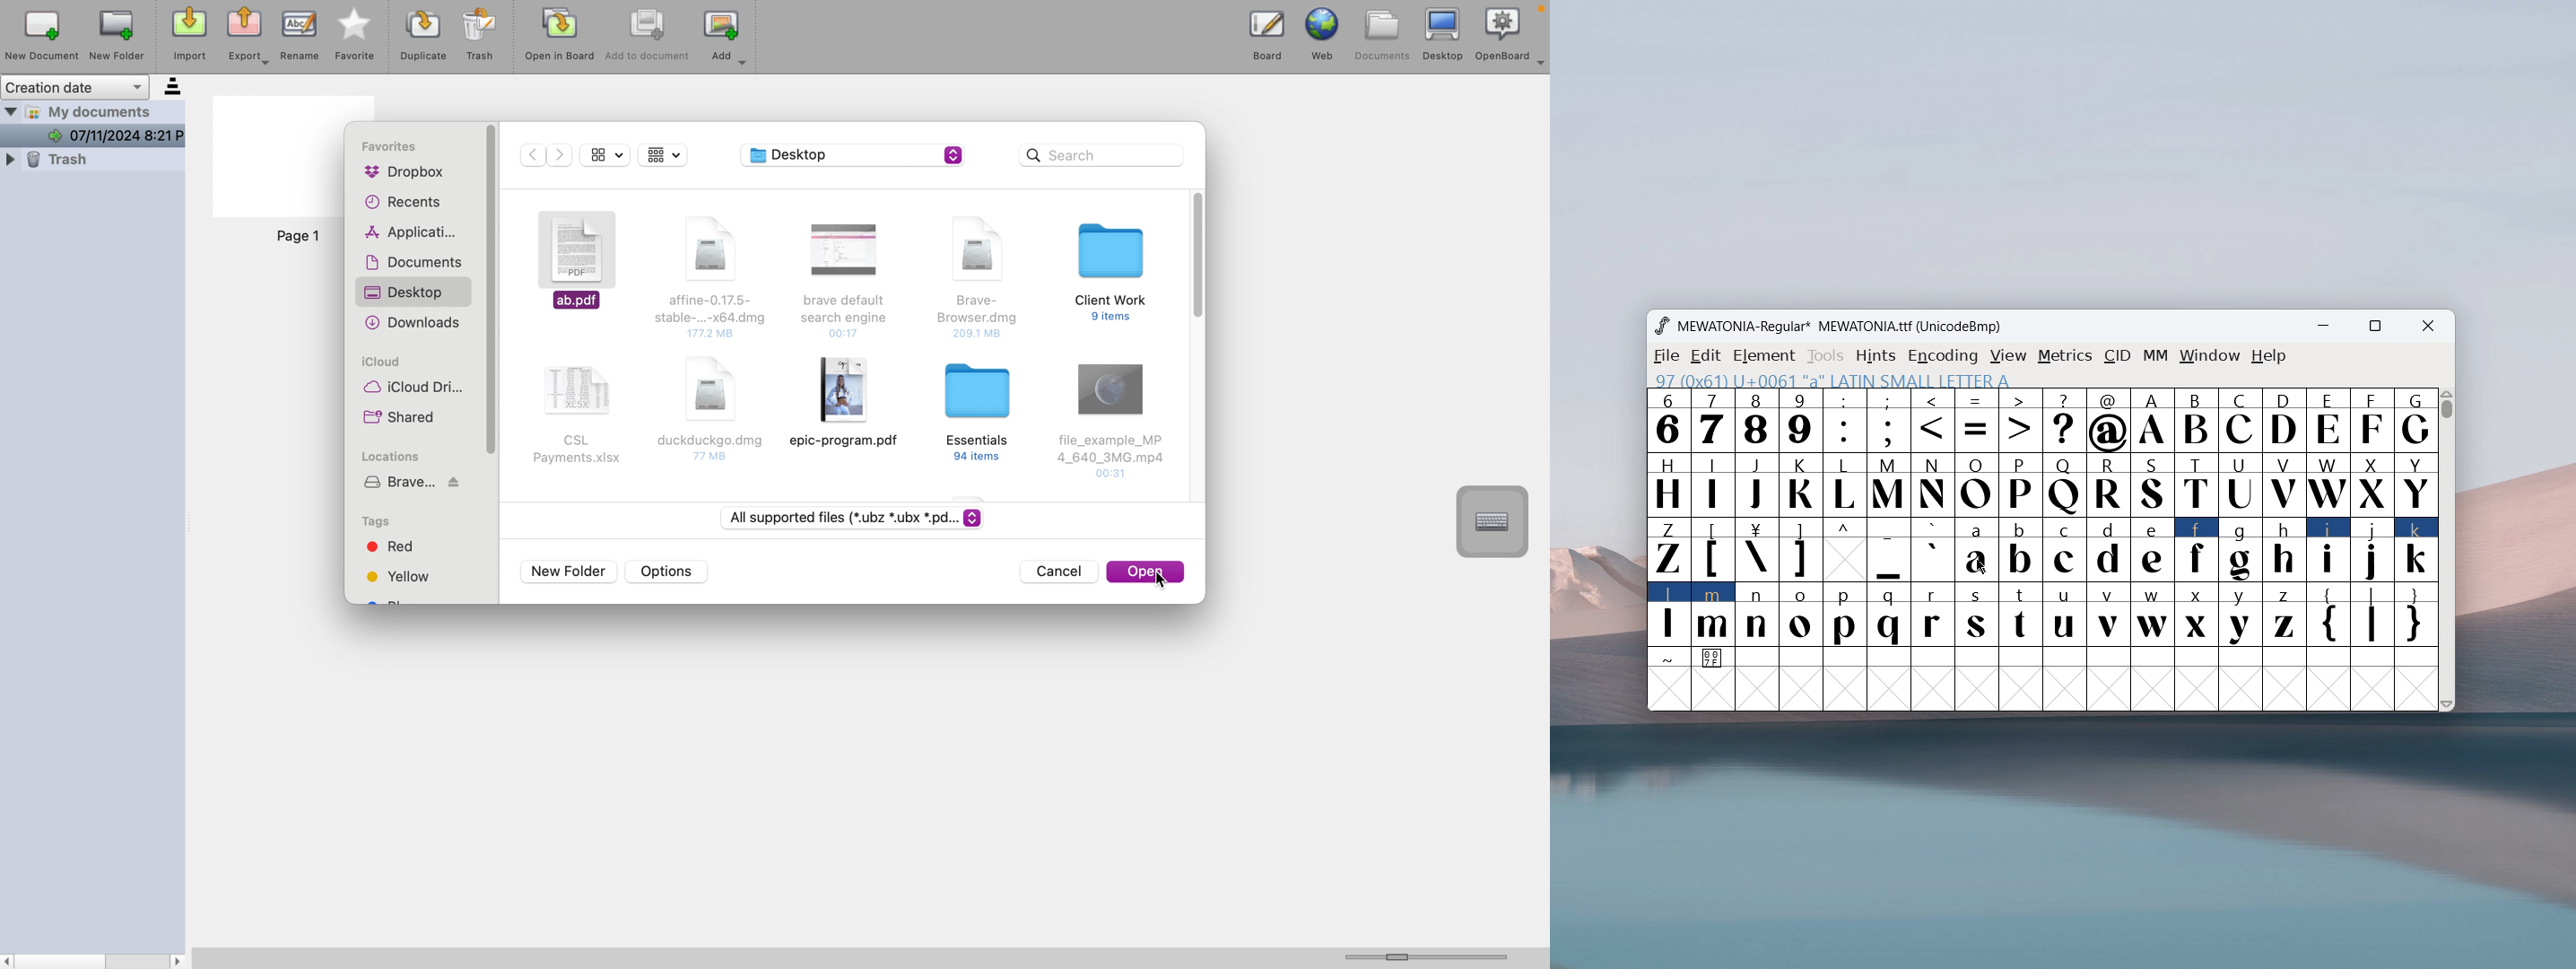 The height and width of the screenshot is (980, 2576). What do you see at coordinates (2448, 547) in the screenshot?
I see `Vertical` at bounding box center [2448, 547].